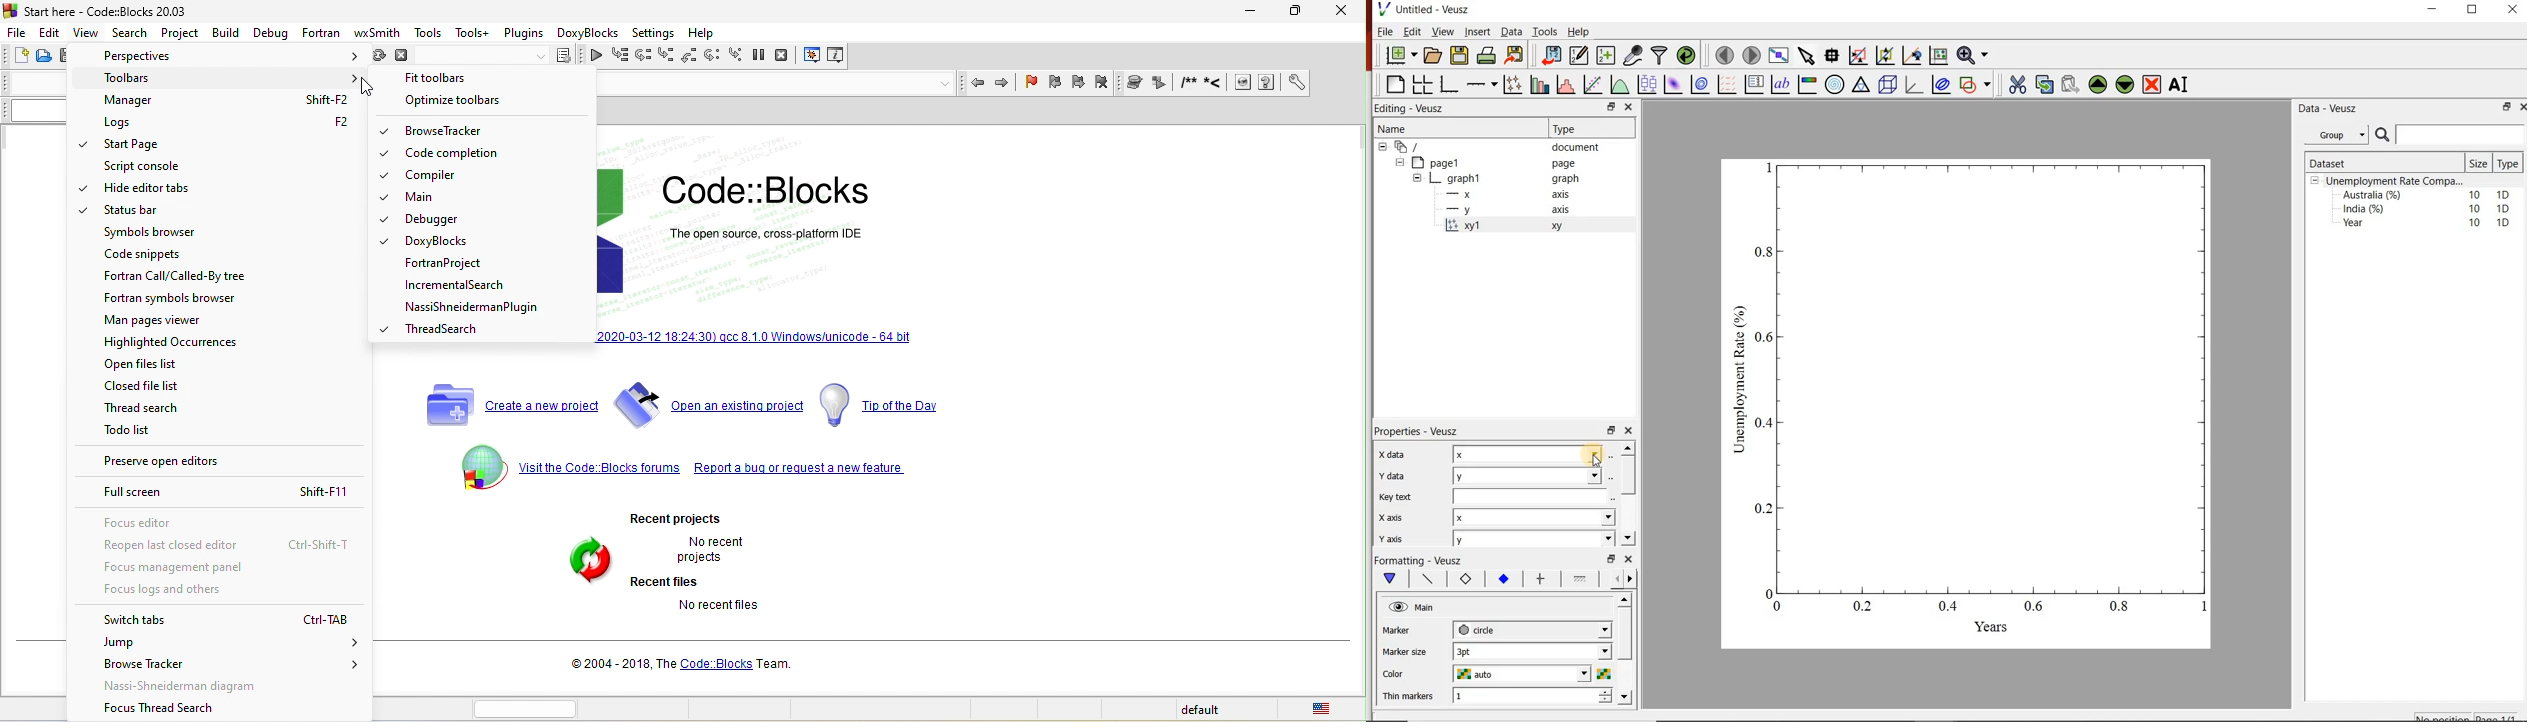 Image resolution: width=2548 pixels, height=728 pixels. I want to click on Type, so click(1582, 129).